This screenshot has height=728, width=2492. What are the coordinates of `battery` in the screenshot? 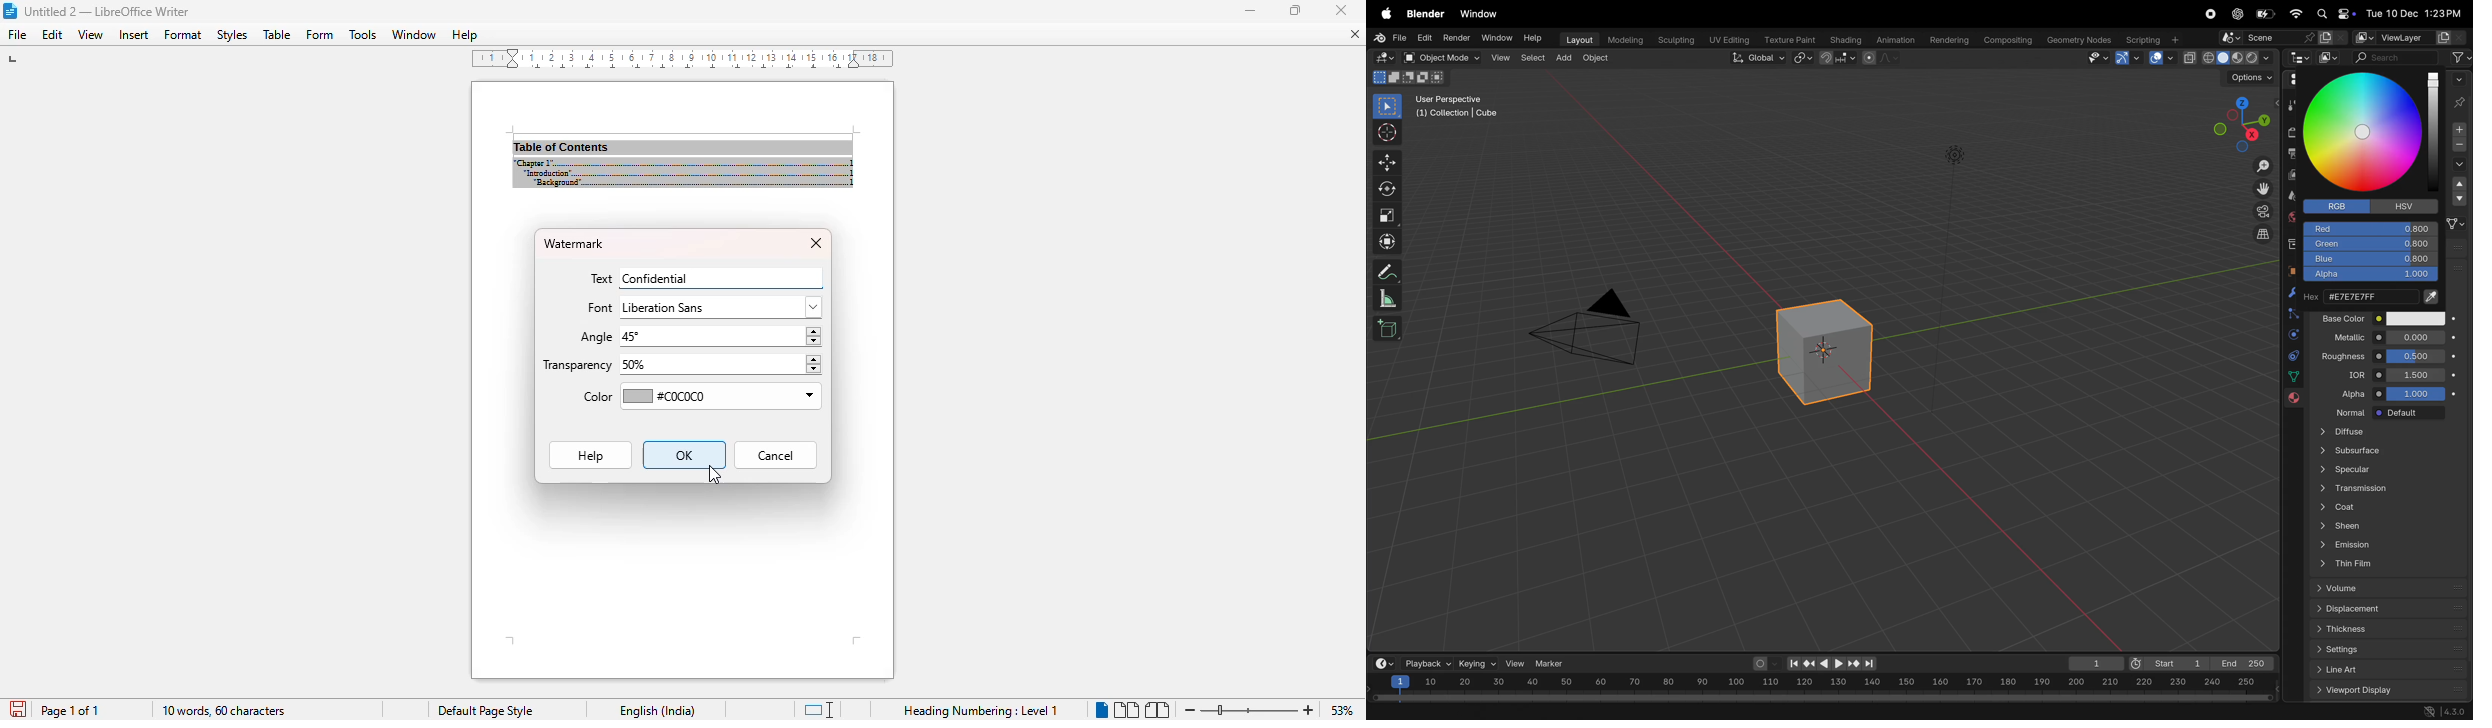 It's located at (2267, 14).